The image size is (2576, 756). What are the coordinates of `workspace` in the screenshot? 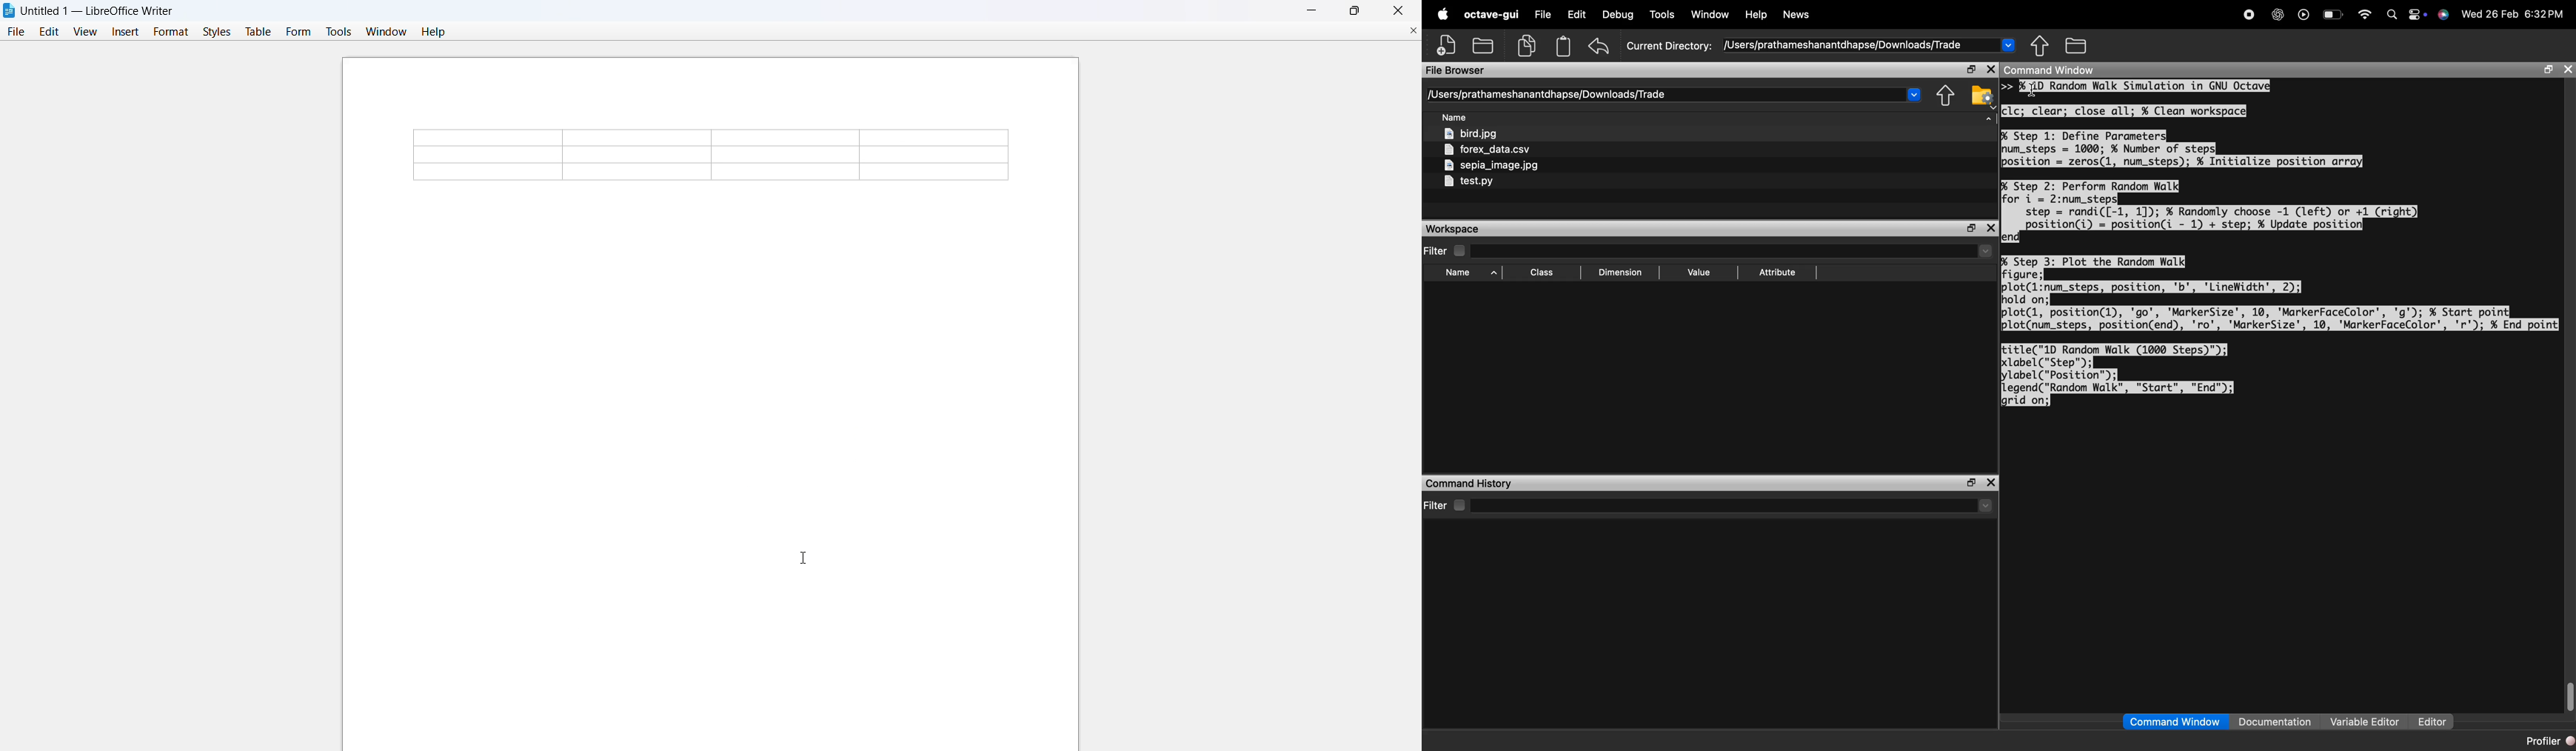 It's located at (1458, 229).